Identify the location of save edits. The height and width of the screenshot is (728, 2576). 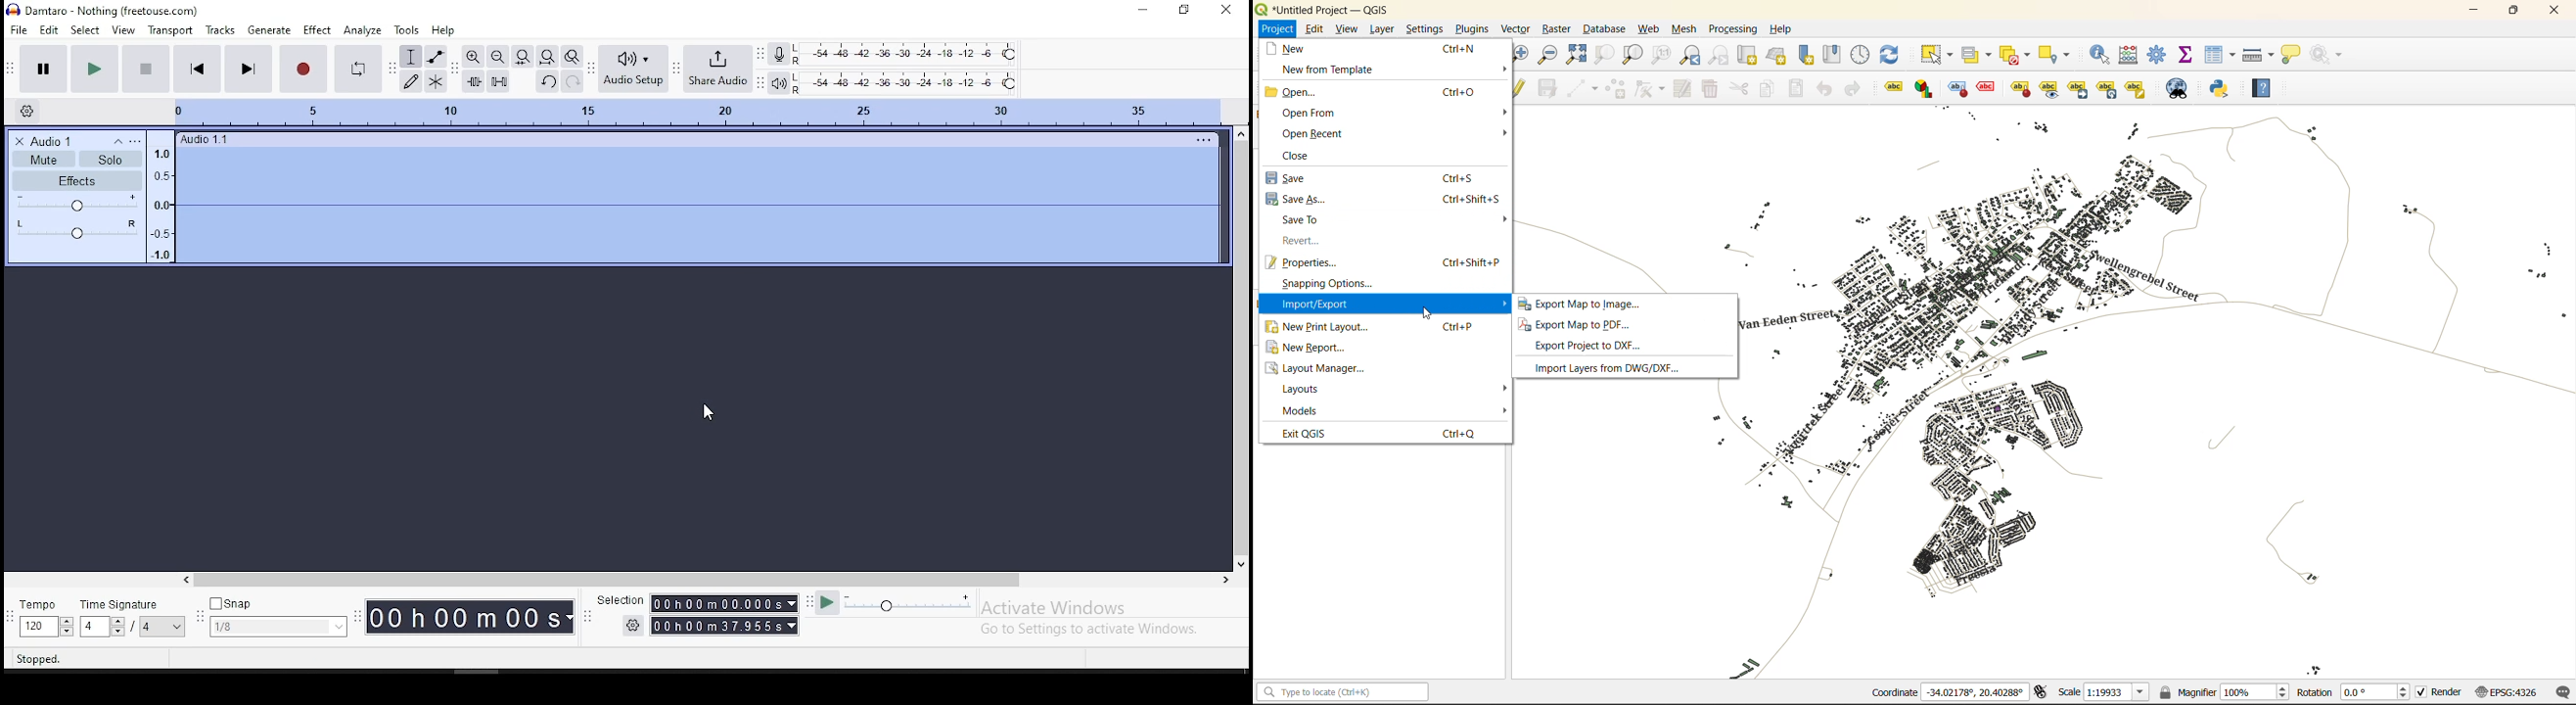
(1546, 88).